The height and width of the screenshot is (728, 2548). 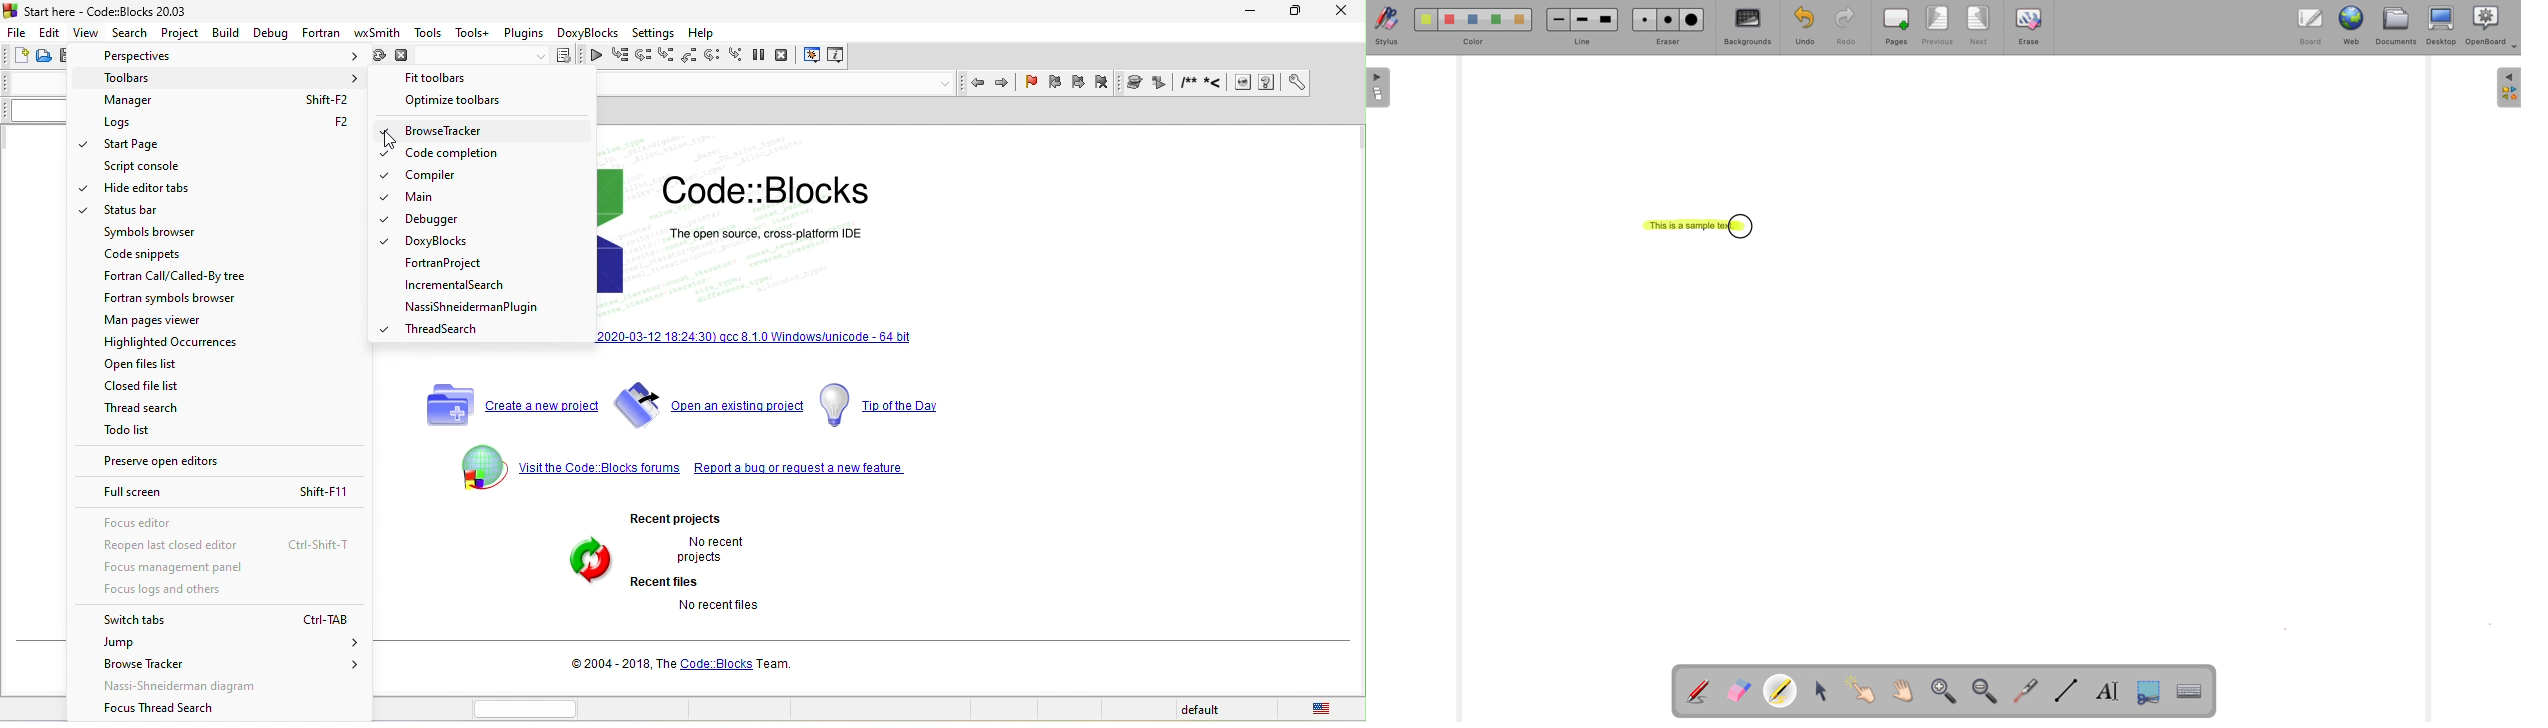 I want to click on create a new project, so click(x=503, y=405).